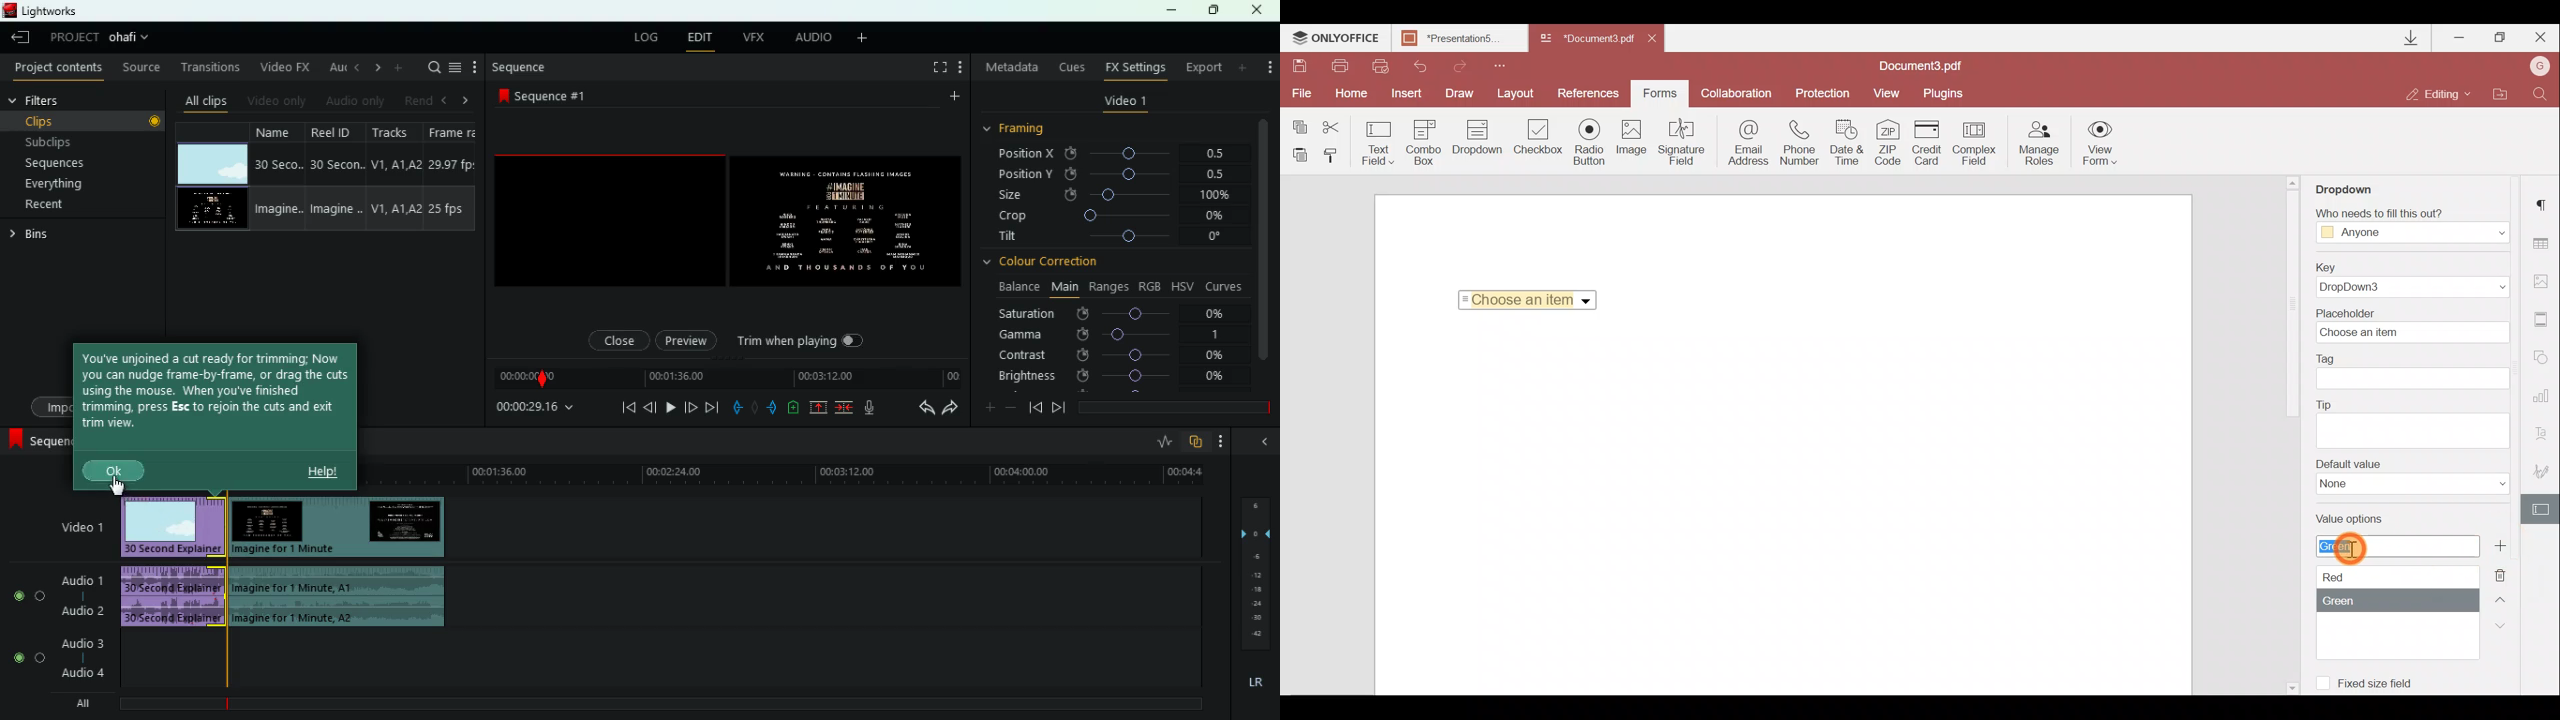 Image resolution: width=2576 pixels, height=728 pixels. I want to click on gamma, so click(1110, 334).